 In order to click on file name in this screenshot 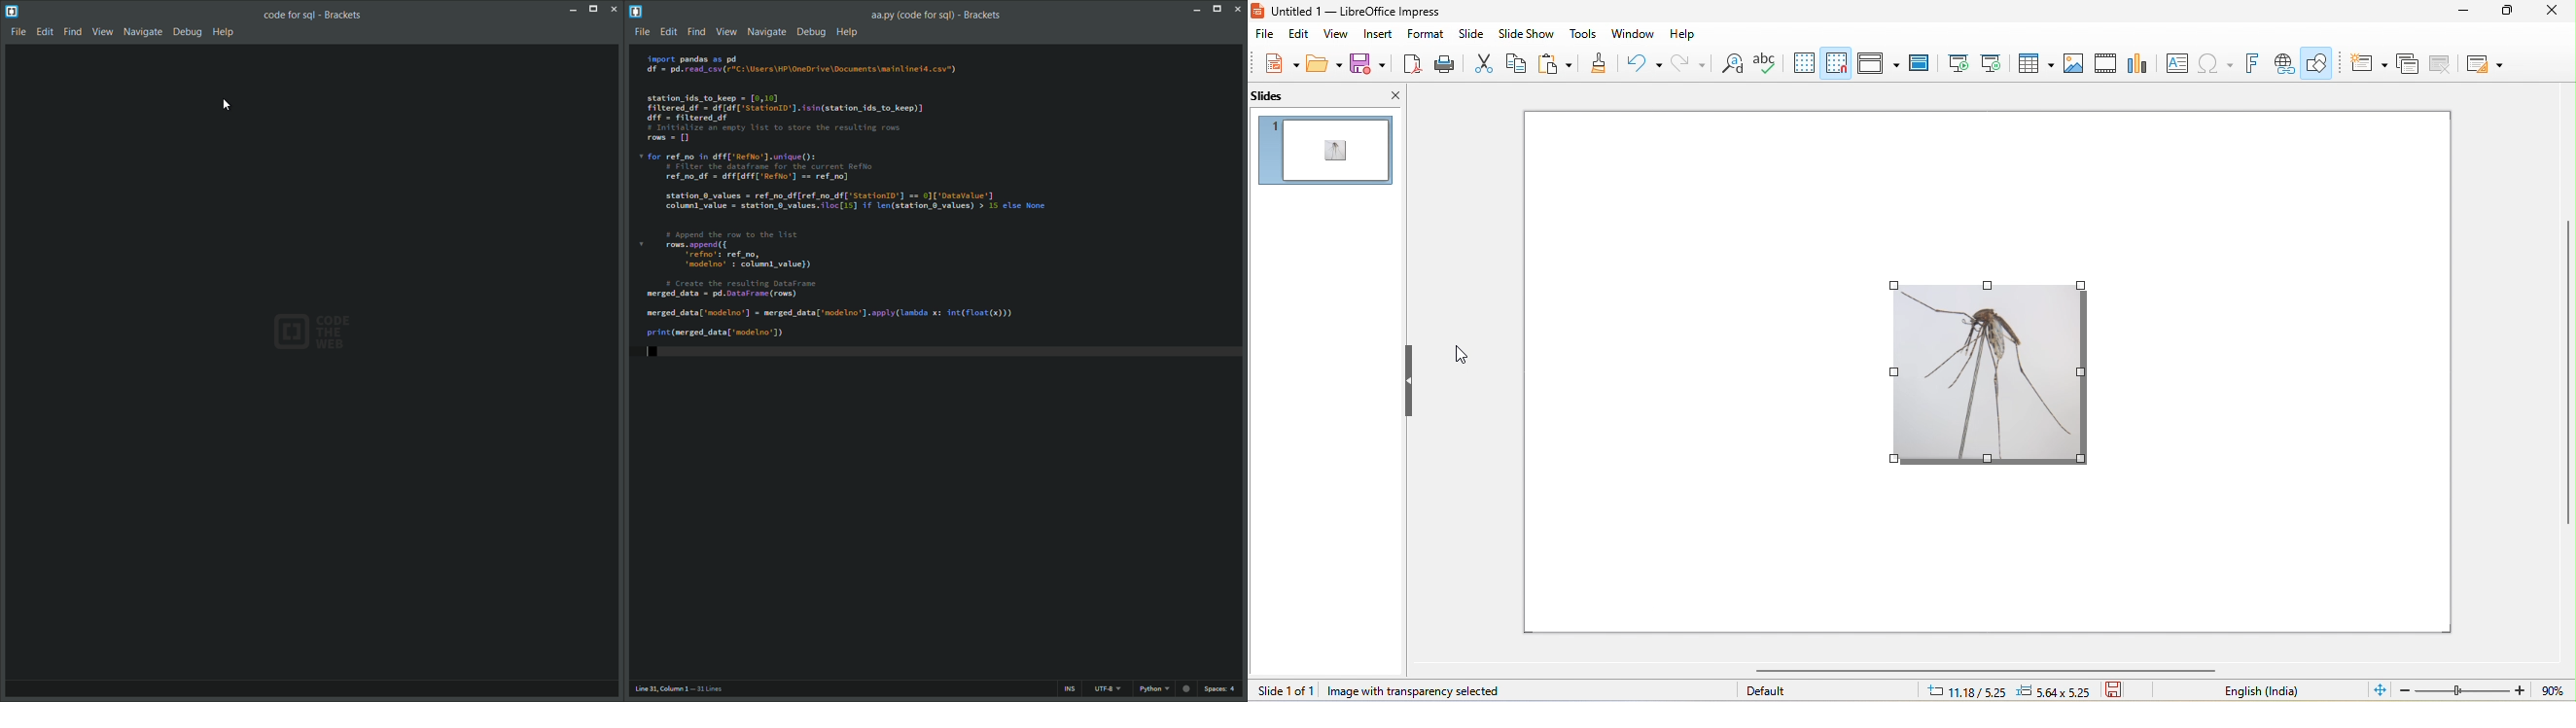, I will do `click(315, 15)`.